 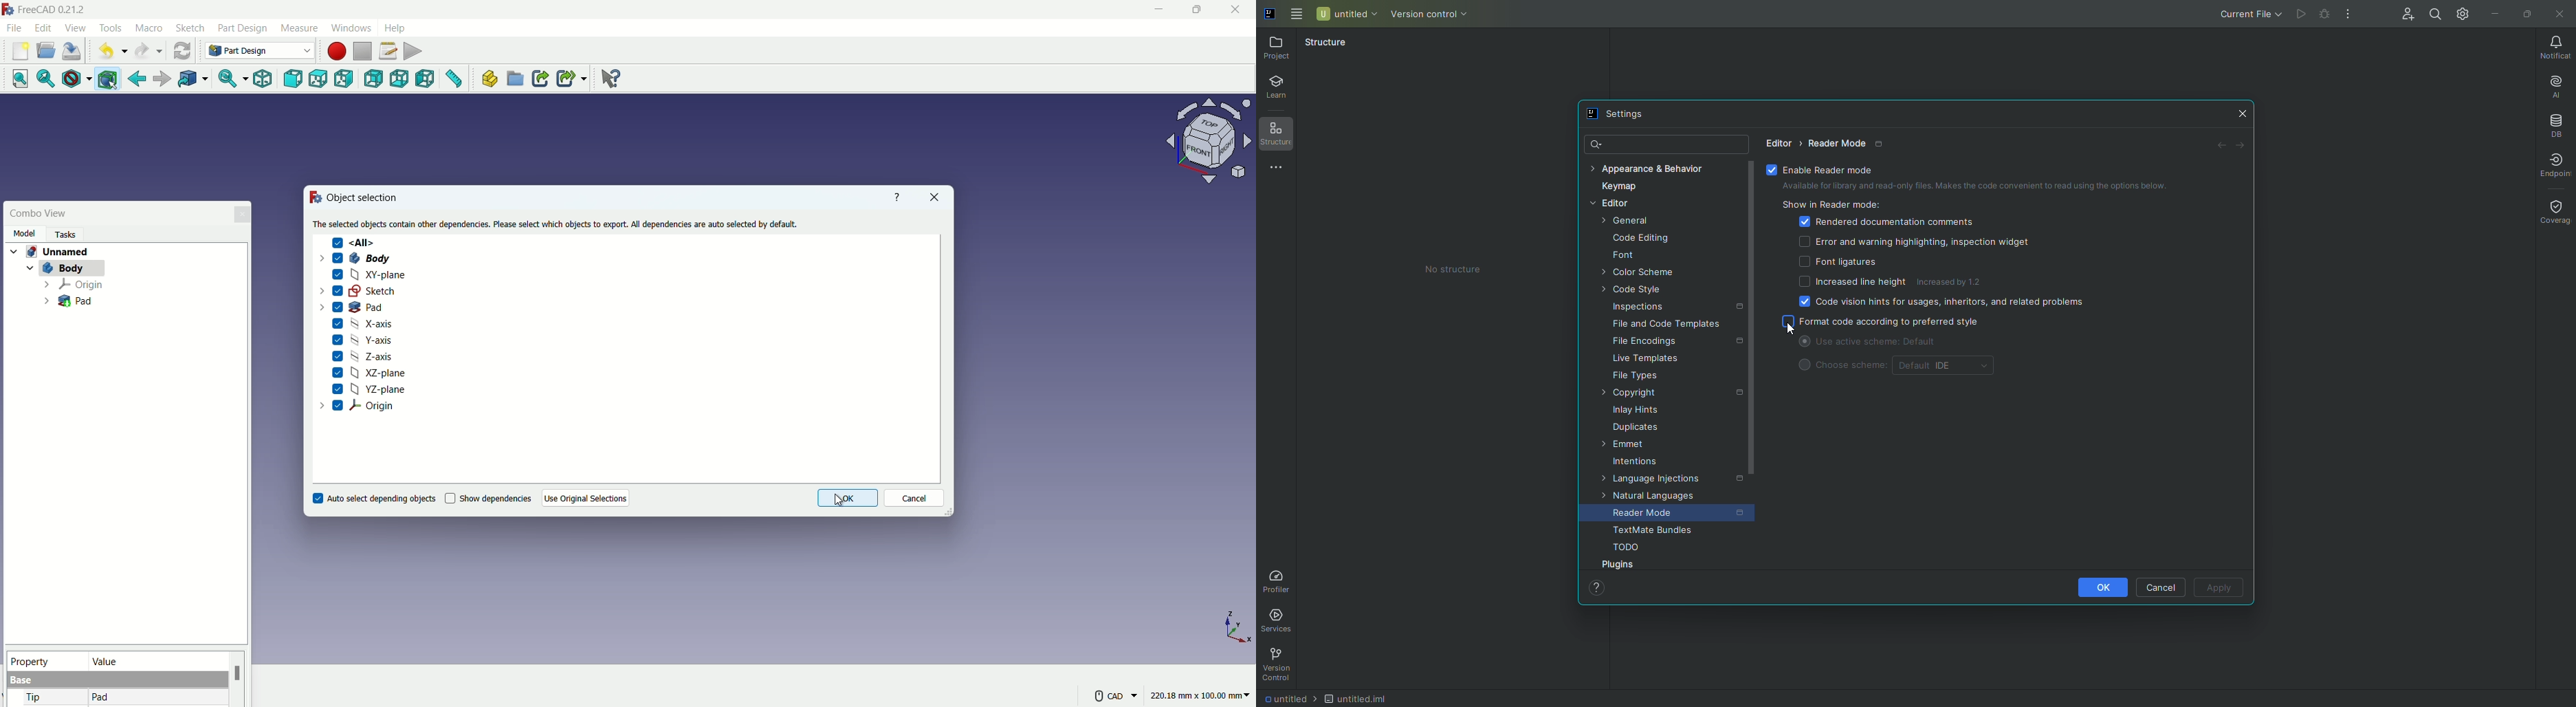 I want to click on Intentions, so click(x=1633, y=462).